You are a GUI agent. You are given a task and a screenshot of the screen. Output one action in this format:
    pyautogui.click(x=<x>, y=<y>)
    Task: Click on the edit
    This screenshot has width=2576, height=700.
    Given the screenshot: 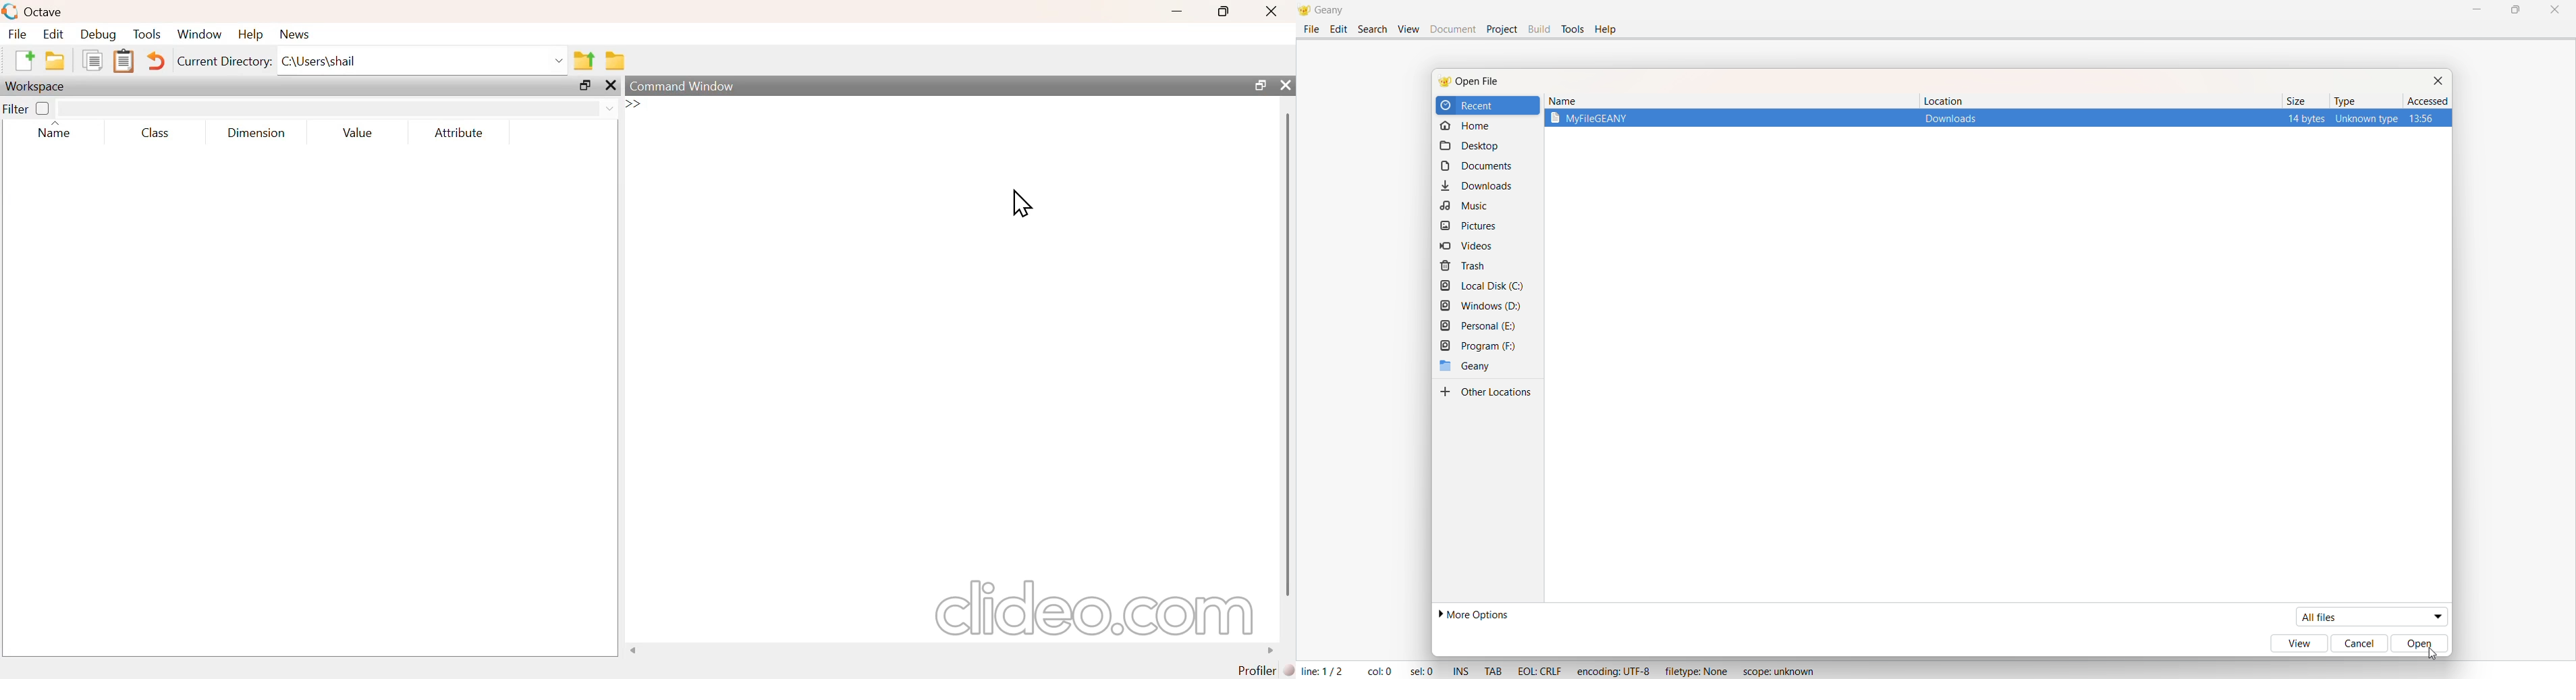 What is the action you would take?
    pyautogui.click(x=57, y=34)
    